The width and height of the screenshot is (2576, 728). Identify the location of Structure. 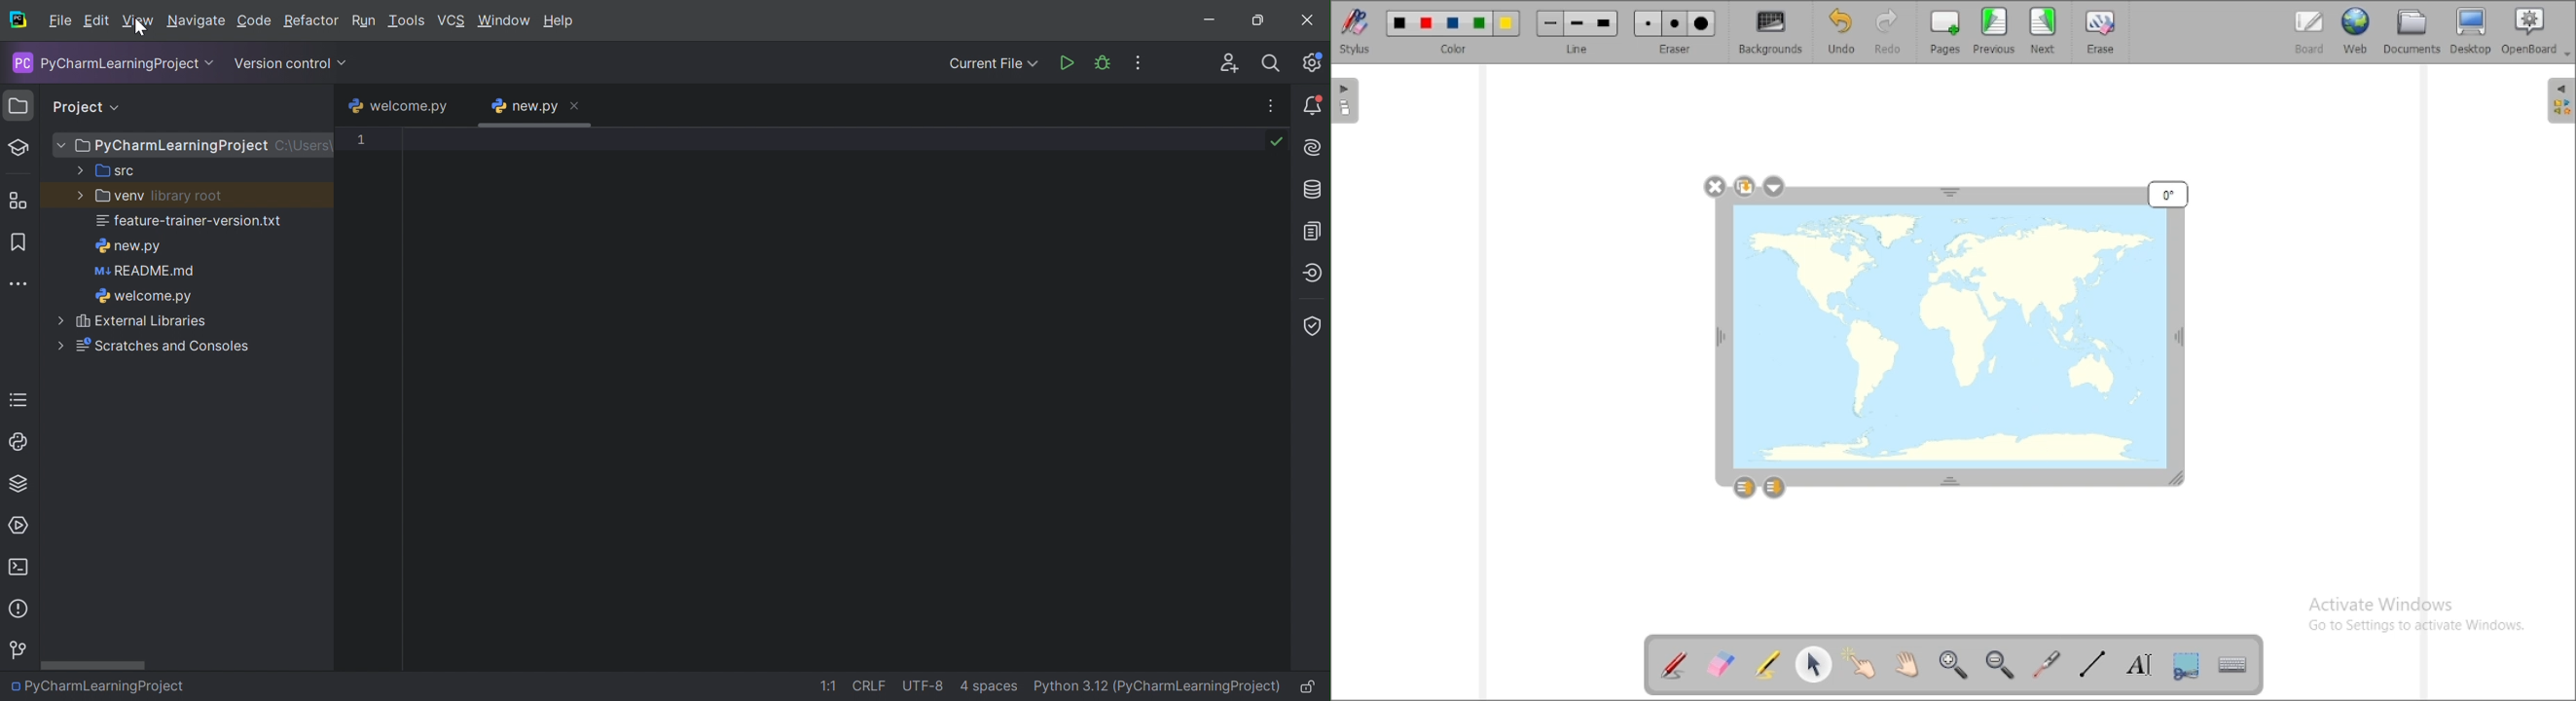
(17, 200).